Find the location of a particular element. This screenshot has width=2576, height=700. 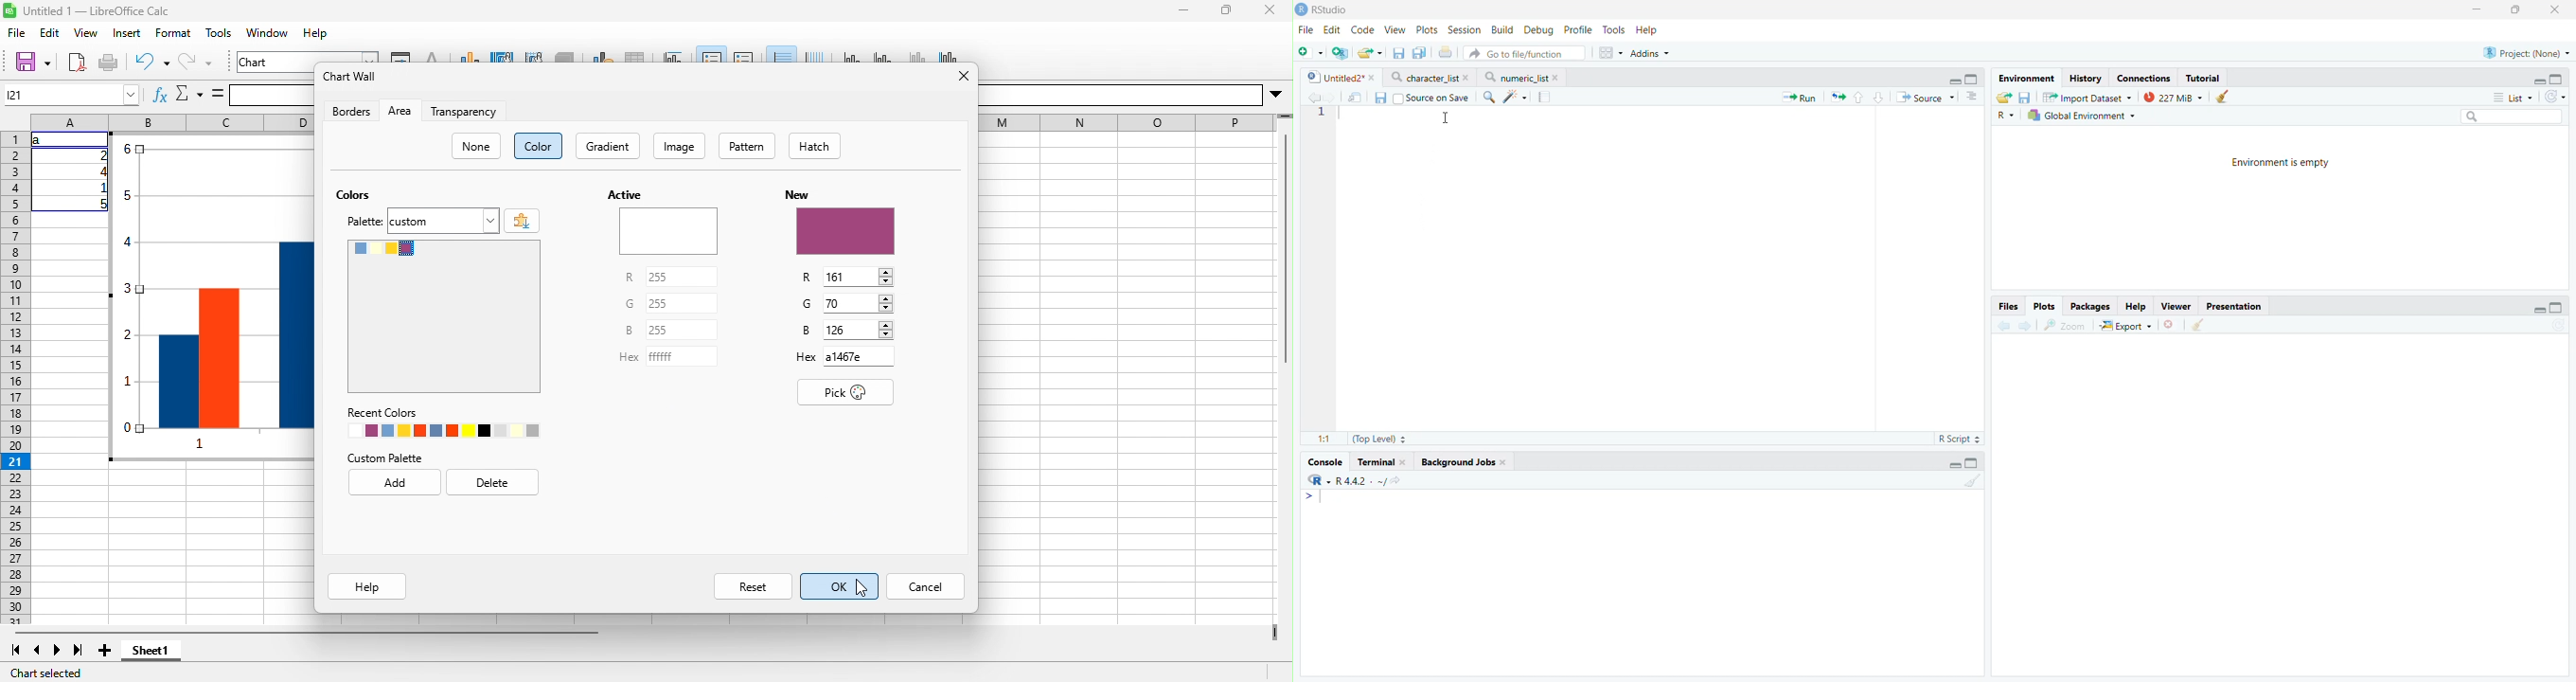

view is located at coordinates (86, 32).